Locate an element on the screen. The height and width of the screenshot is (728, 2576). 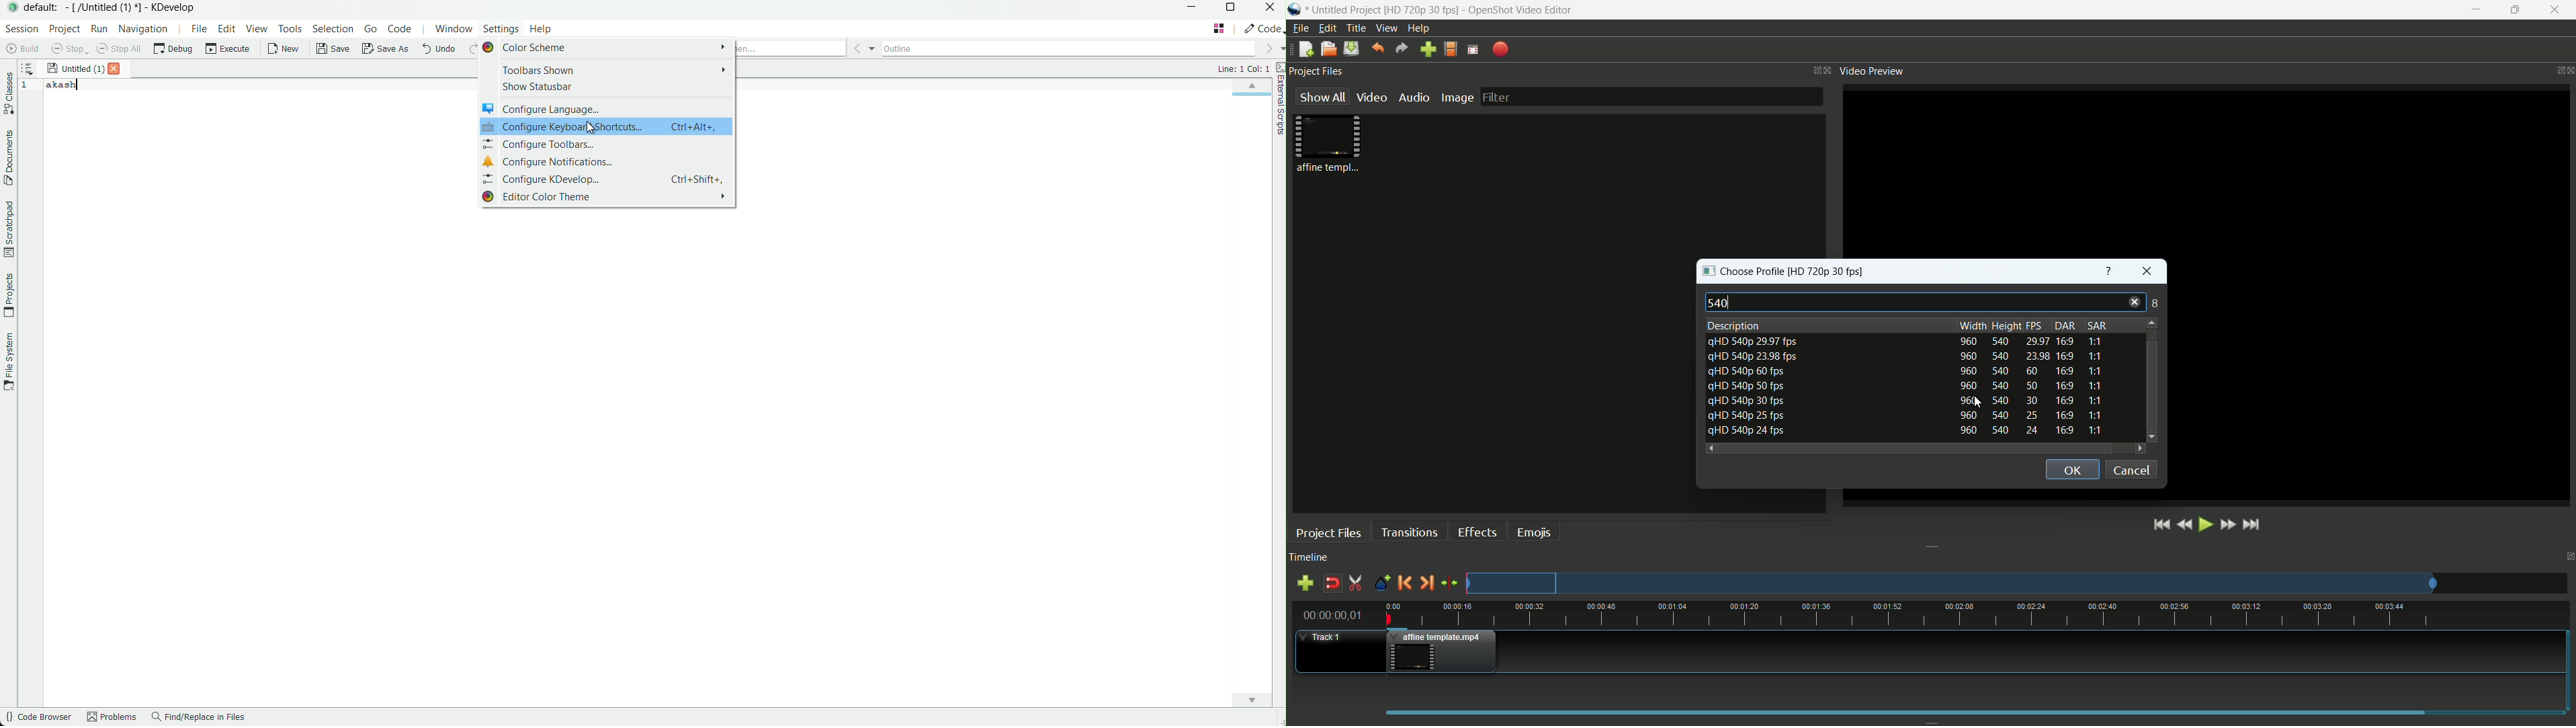
track 1 is located at coordinates (1324, 638).